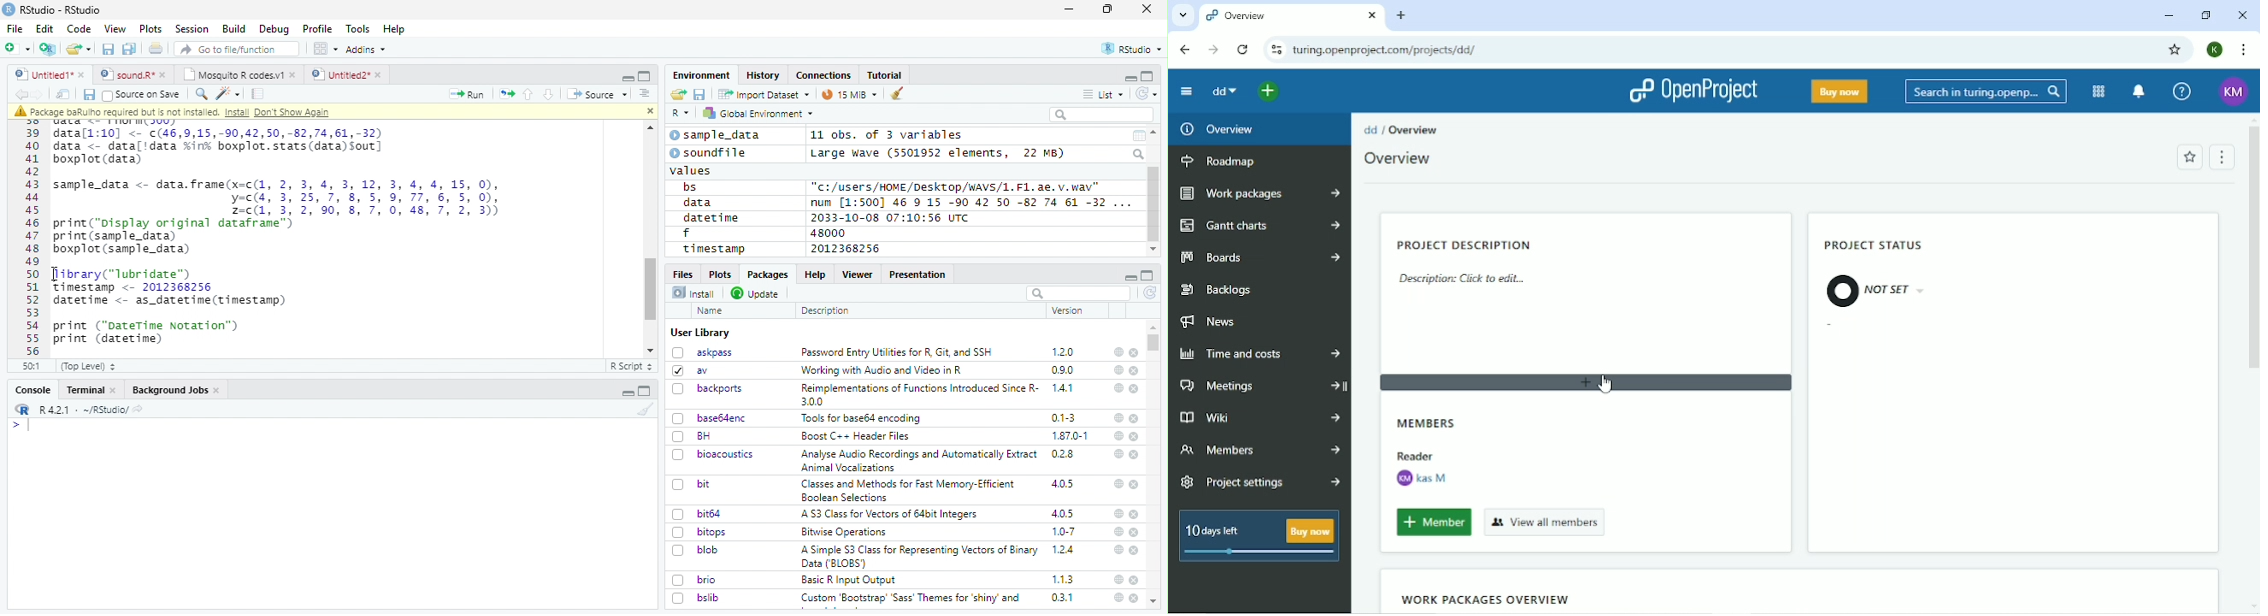 This screenshot has width=2268, height=616. Describe the element at coordinates (886, 75) in the screenshot. I see `Tutorial` at that location.